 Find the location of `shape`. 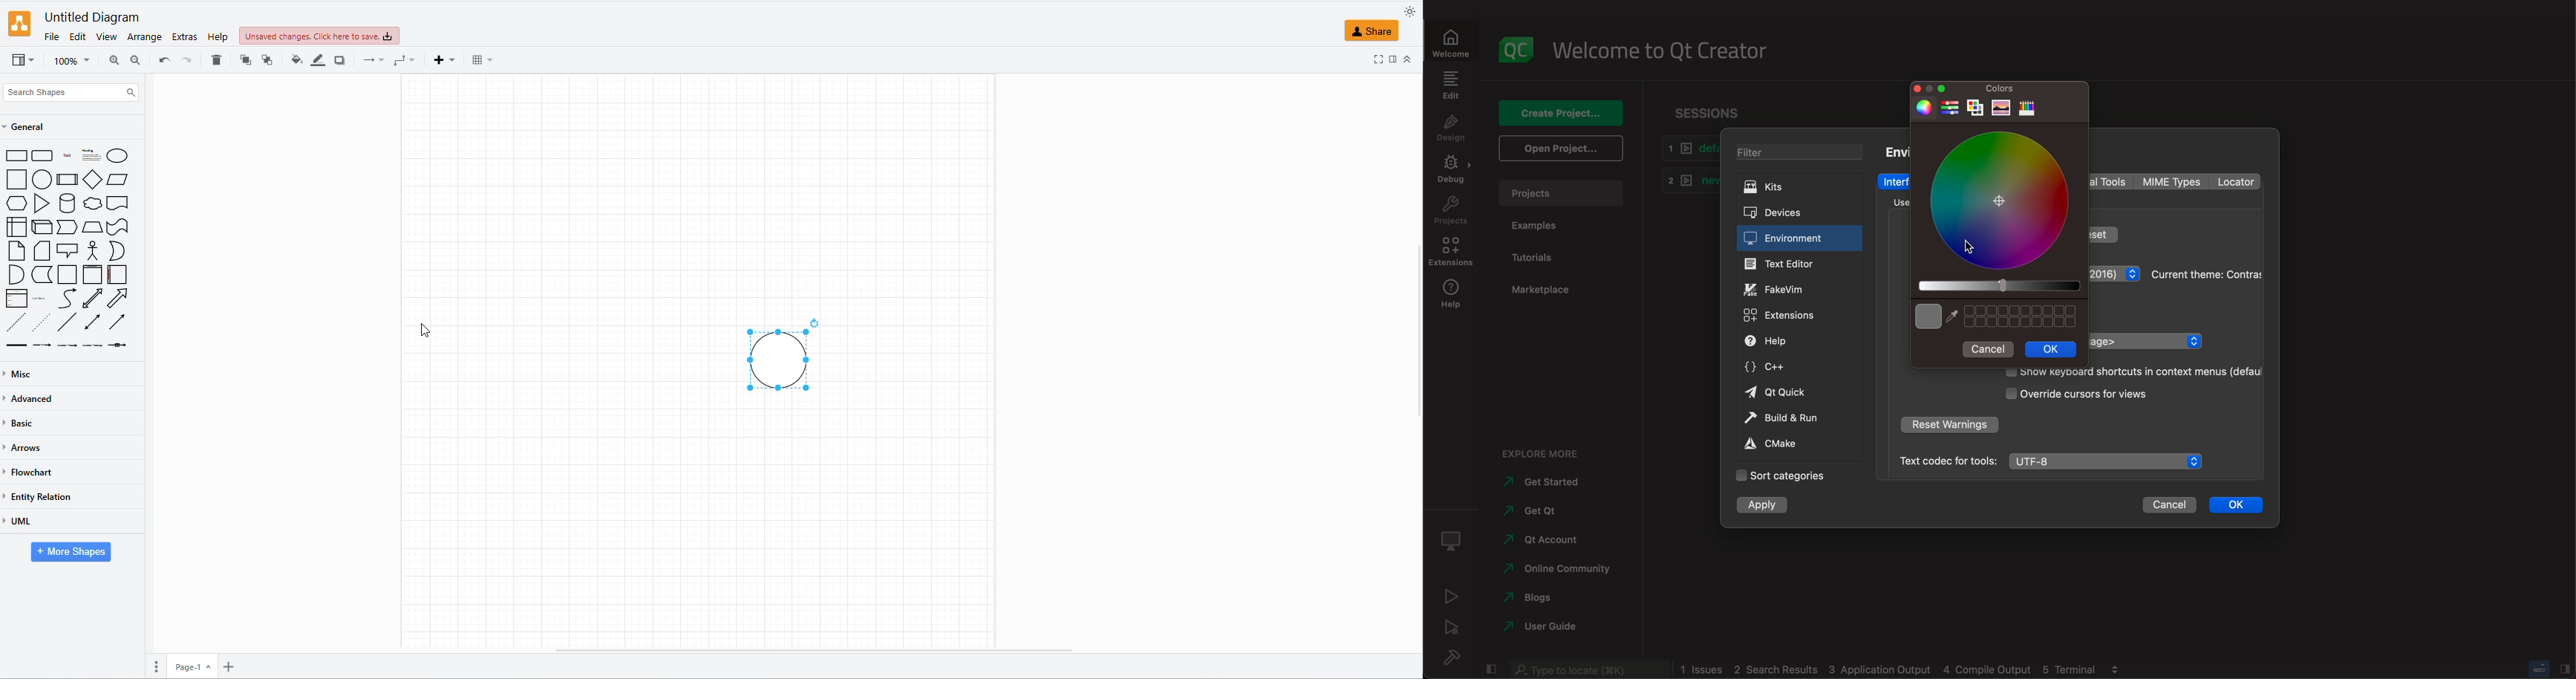

shape is located at coordinates (79, 157).